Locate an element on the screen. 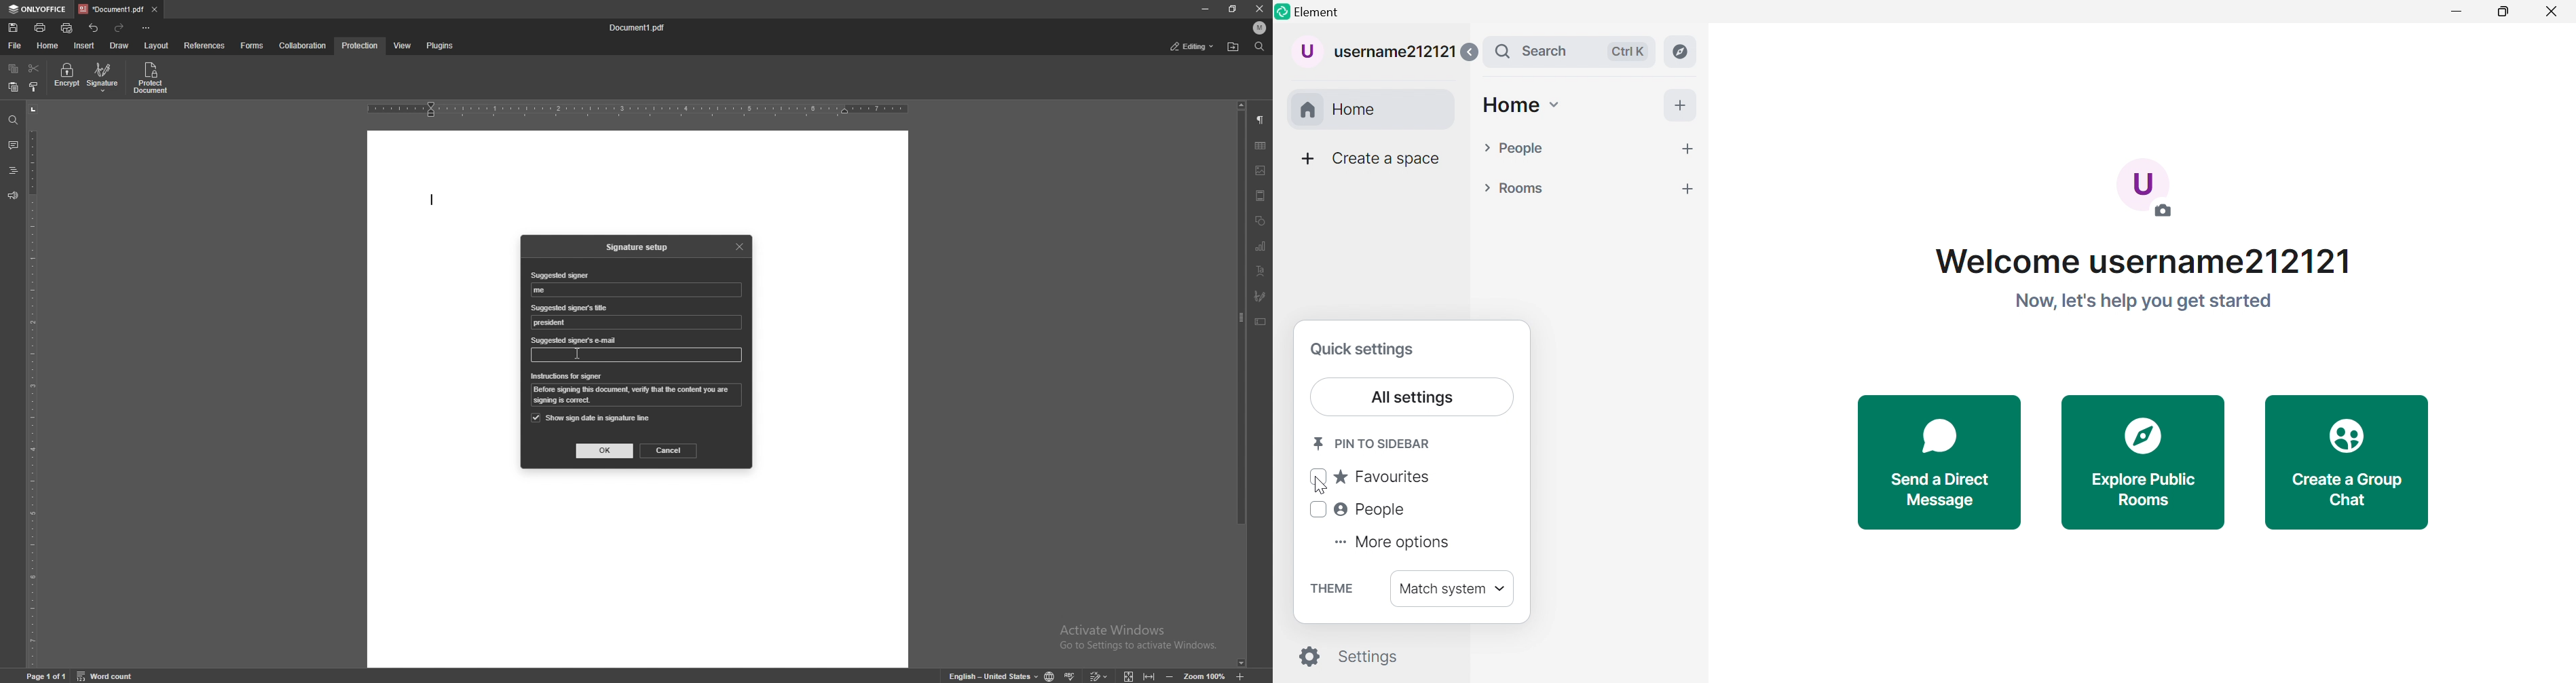  Element logo is located at coordinates (1282, 12).